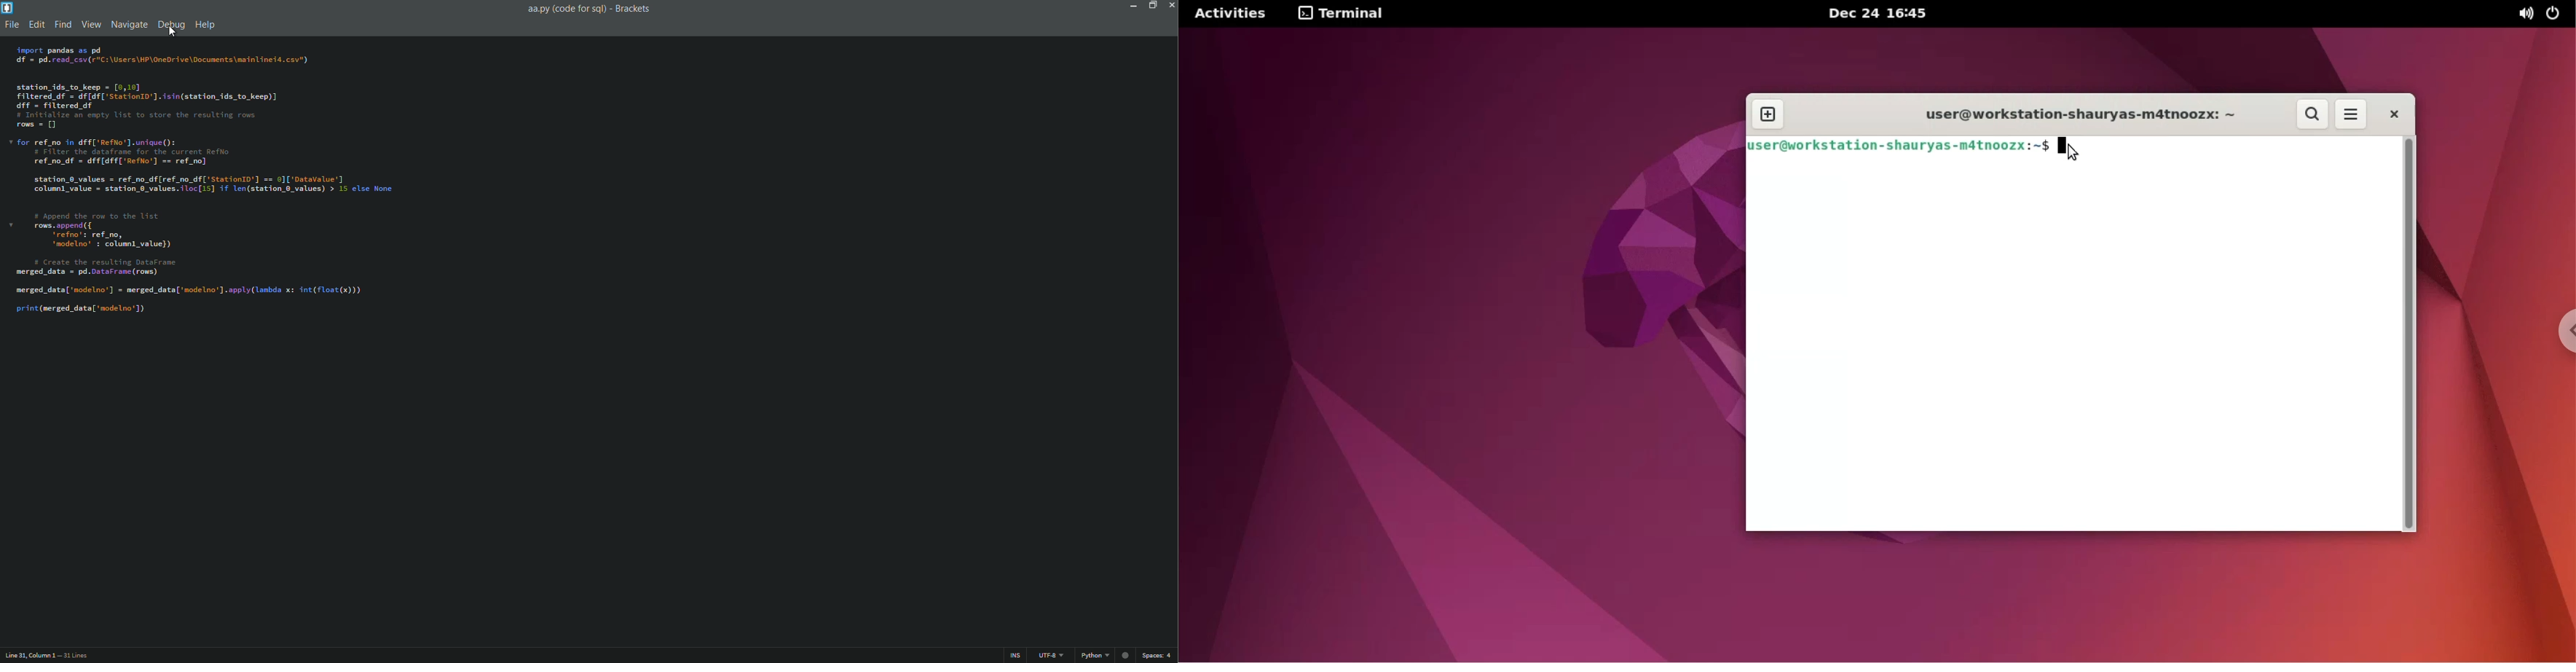 This screenshot has height=672, width=2576. Describe the element at coordinates (1127, 655) in the screenshot. I see `circle` at that location.